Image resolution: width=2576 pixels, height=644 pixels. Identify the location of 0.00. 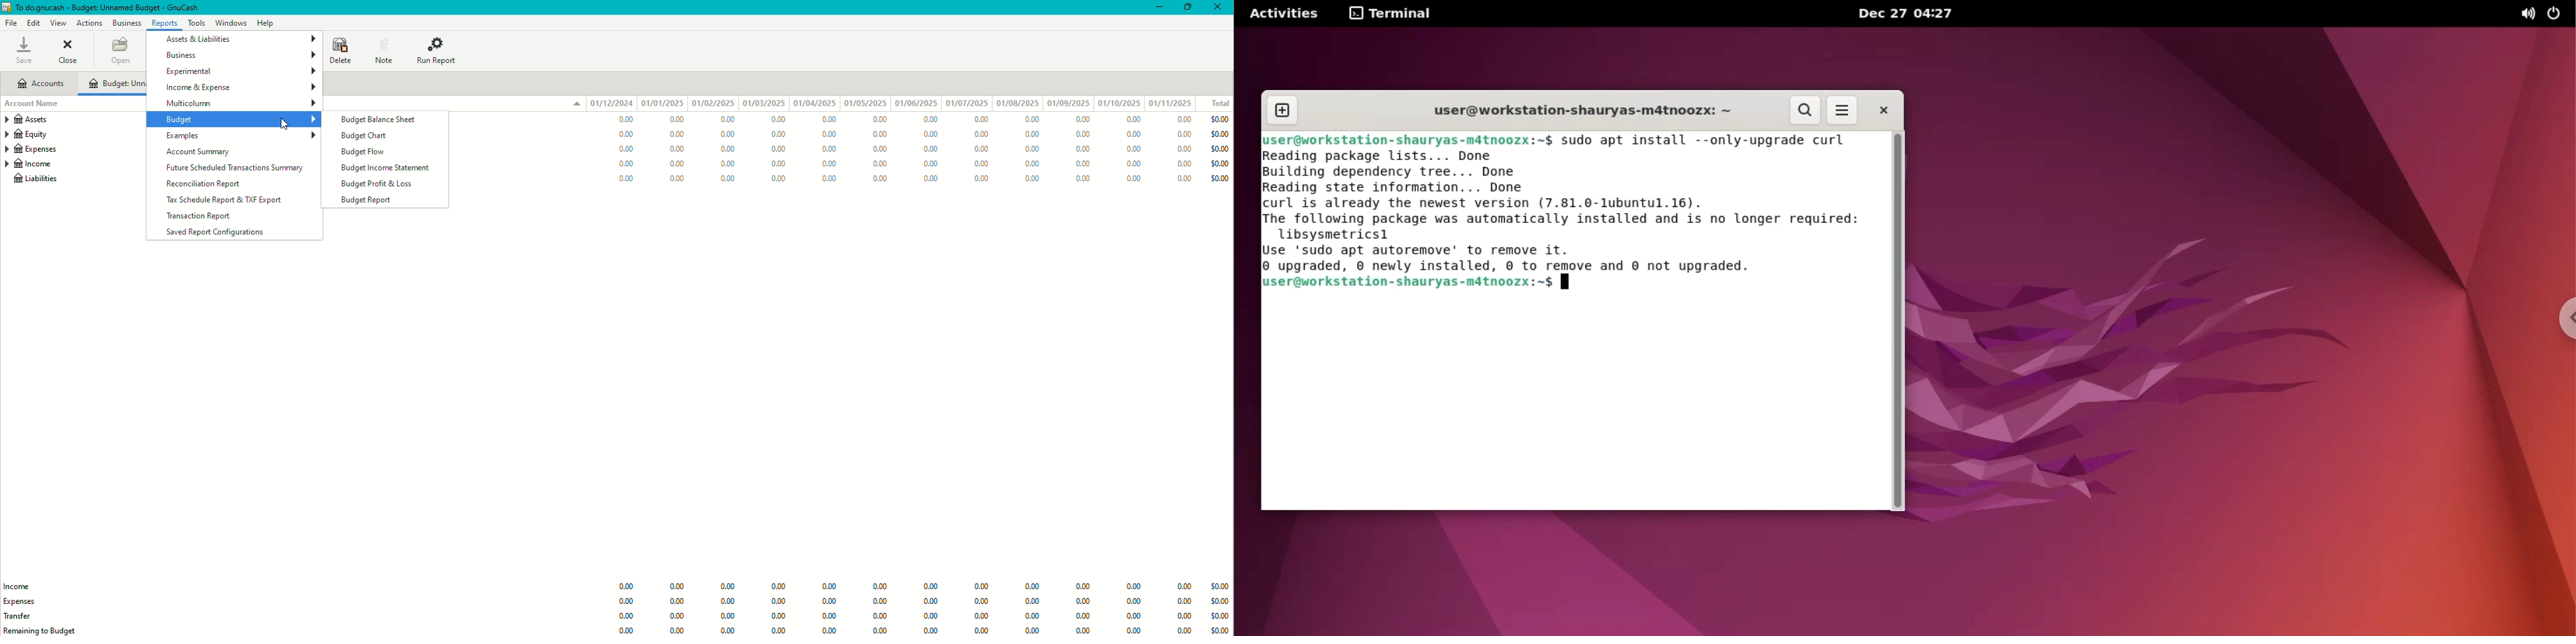
(982, 601).